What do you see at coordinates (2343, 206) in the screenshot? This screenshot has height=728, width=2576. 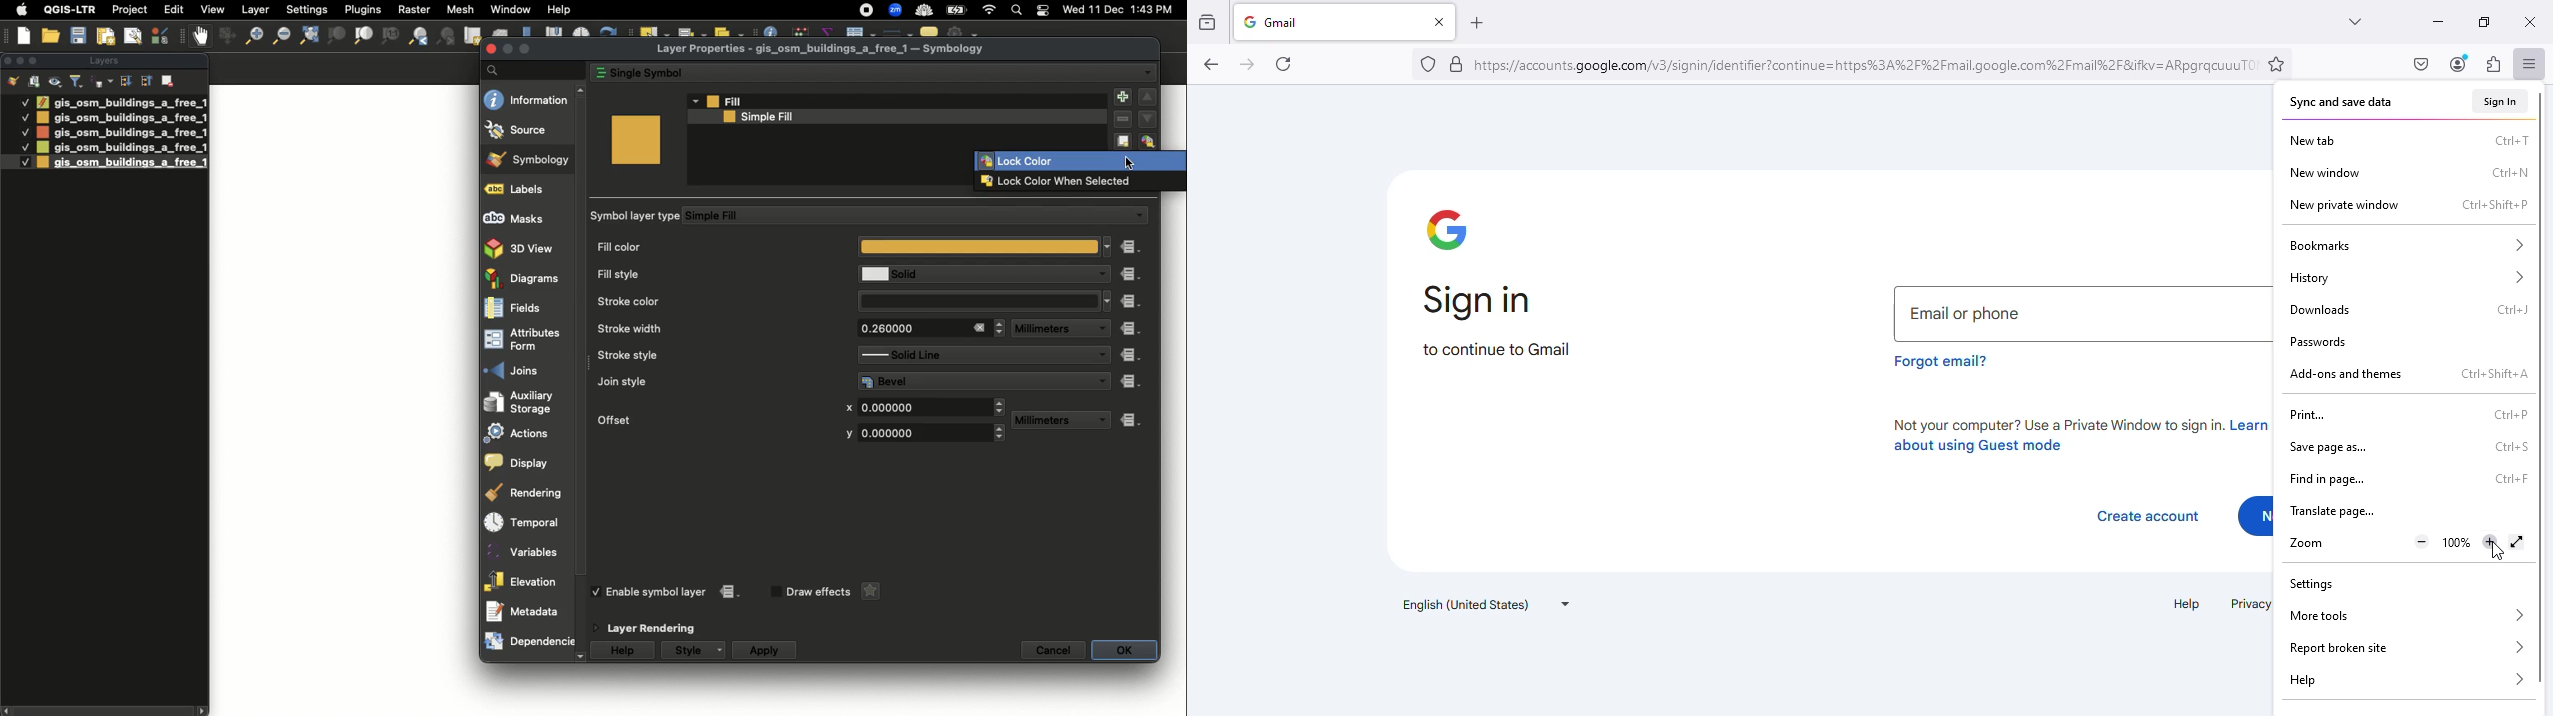 I see `new private window` at bounding box center [2343, 206].